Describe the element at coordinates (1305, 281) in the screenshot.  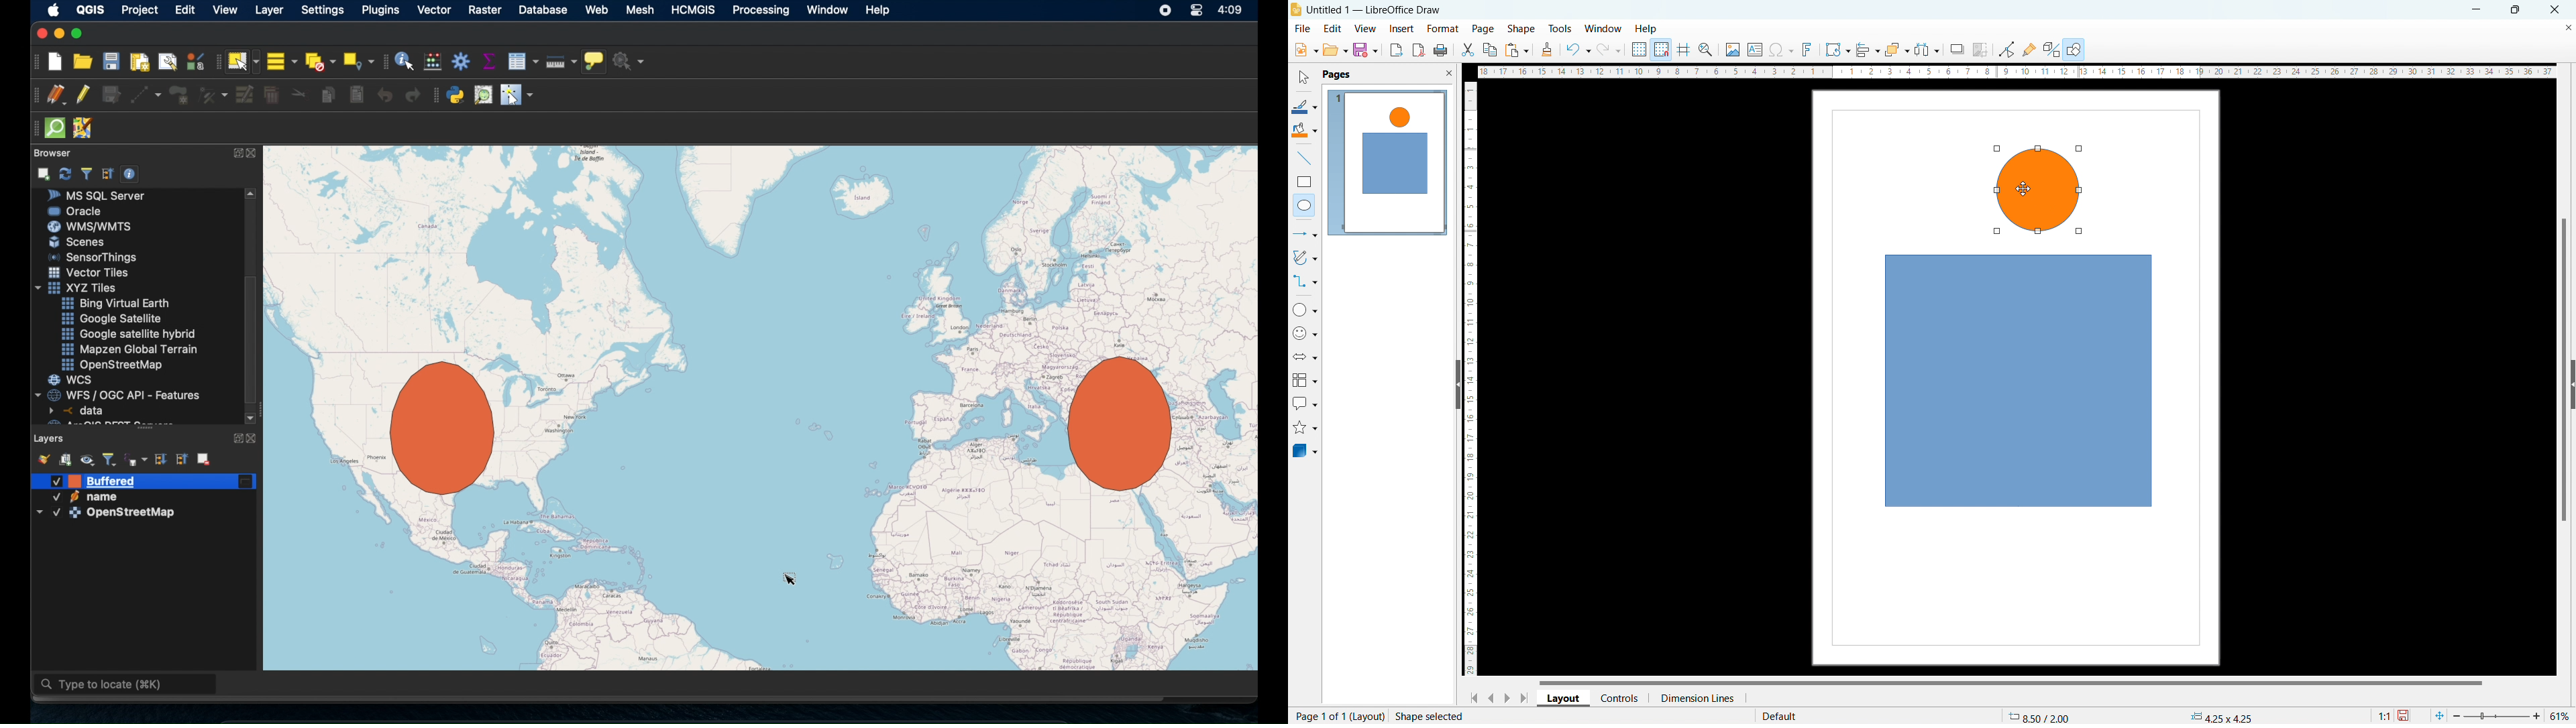
I see `connectors` at that location.